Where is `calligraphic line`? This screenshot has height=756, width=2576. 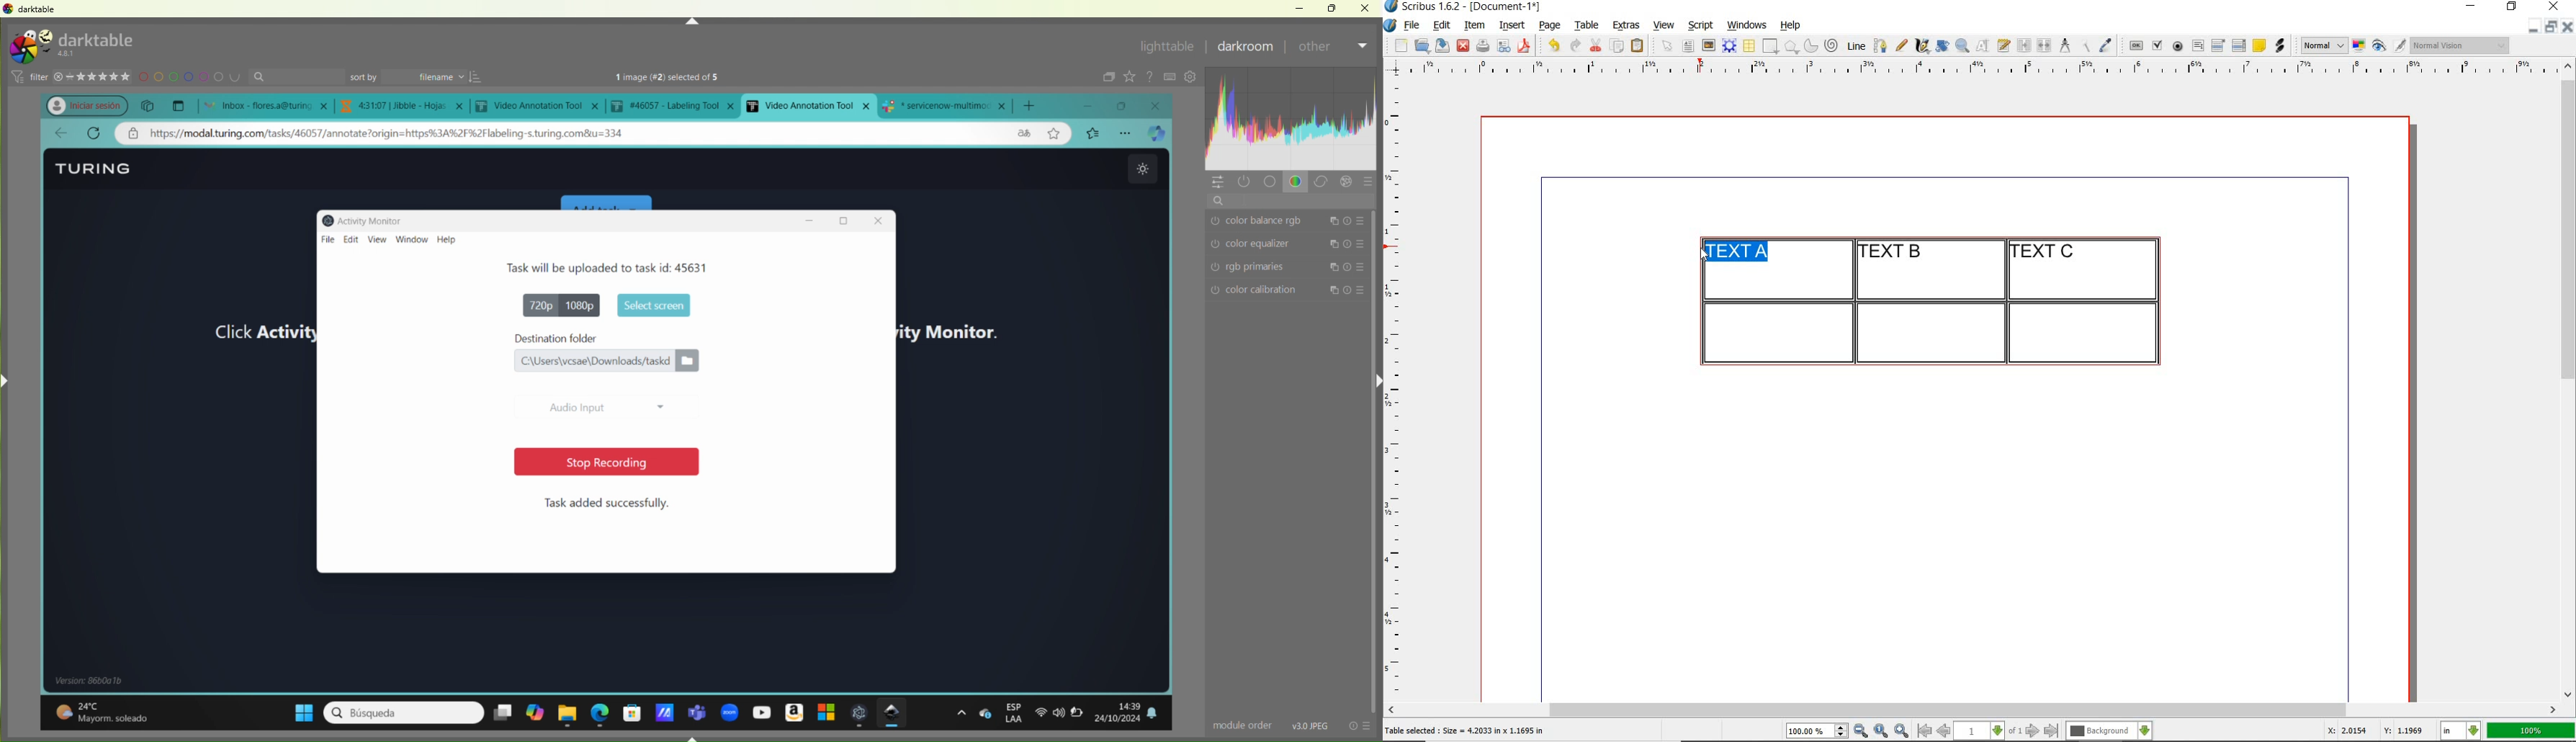 calligraphic line is located at coordinates (1923, 45).